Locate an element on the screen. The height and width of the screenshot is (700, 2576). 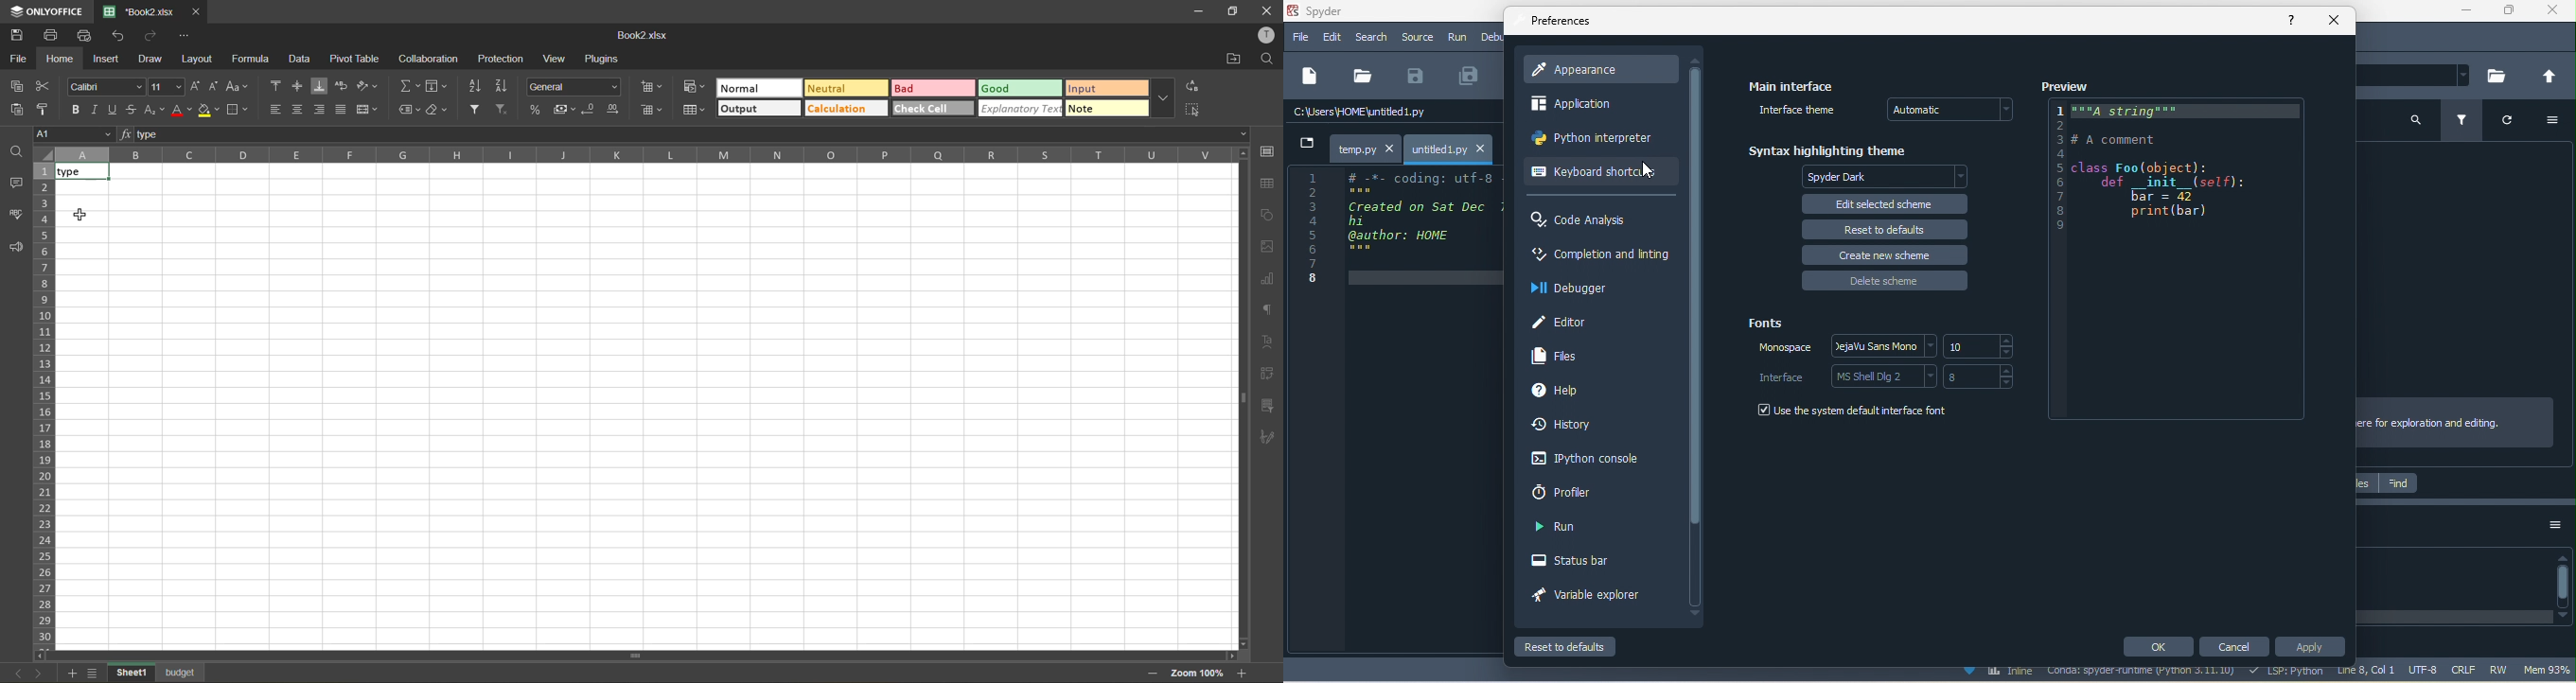
clear is located at coordinates (439, 110).